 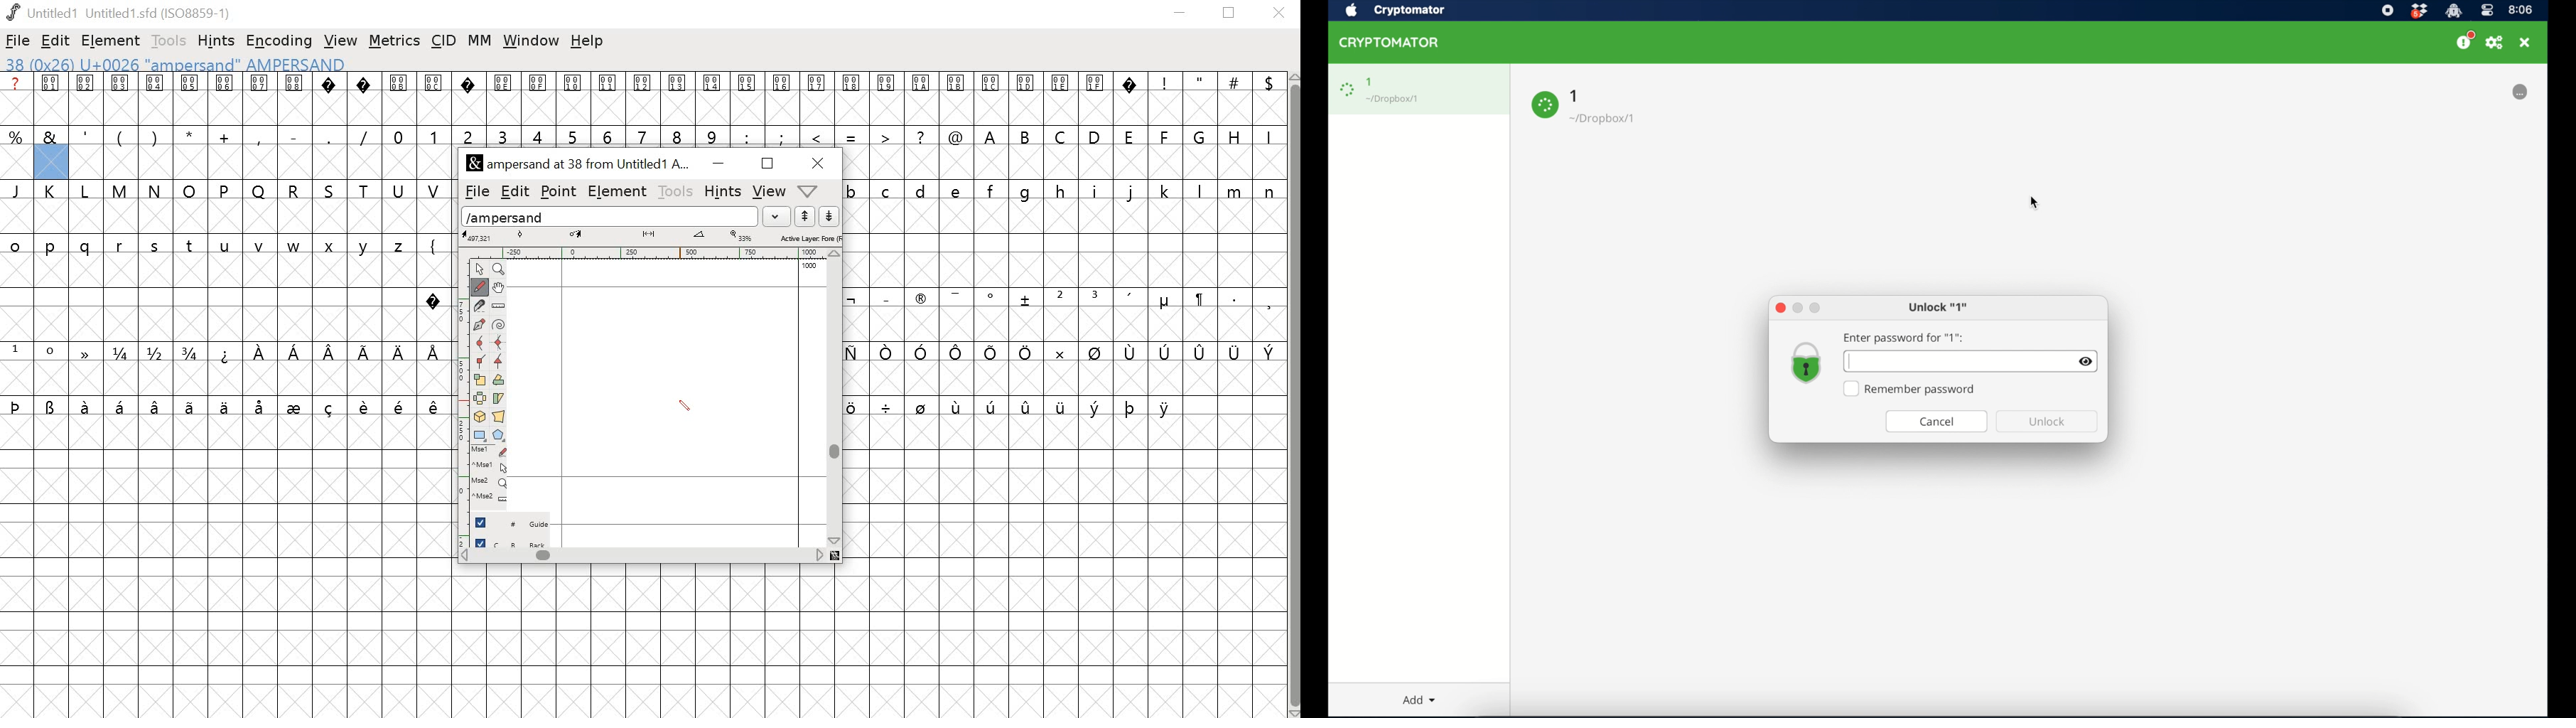 What do you see at coordinates (1028, 404) in the screenshot?
I see `symbol` at bounding box center [1028, 404].